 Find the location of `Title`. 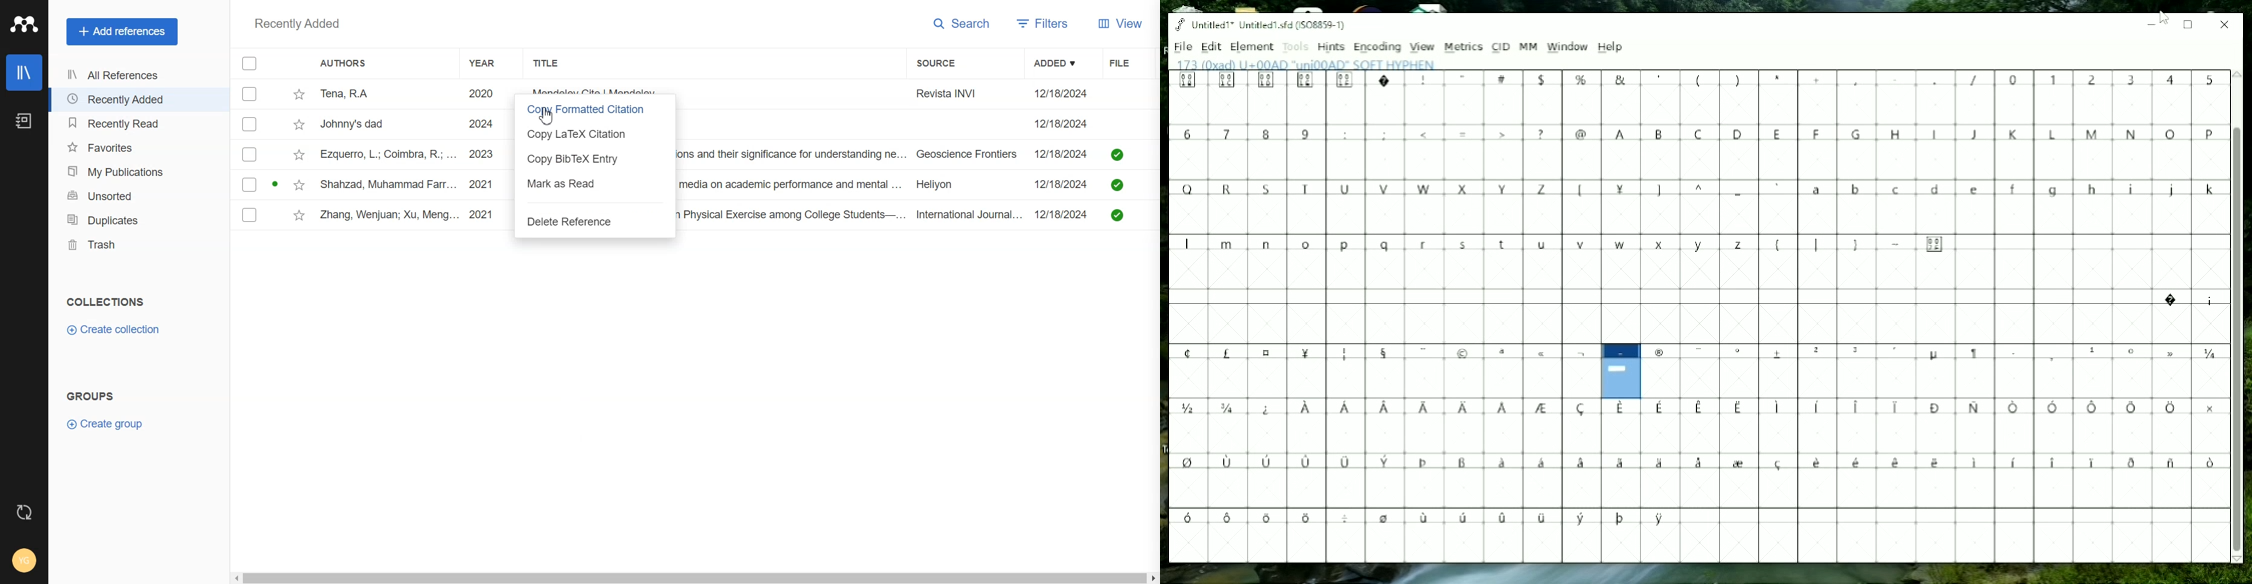

Title is located at coordinates (562, 63).